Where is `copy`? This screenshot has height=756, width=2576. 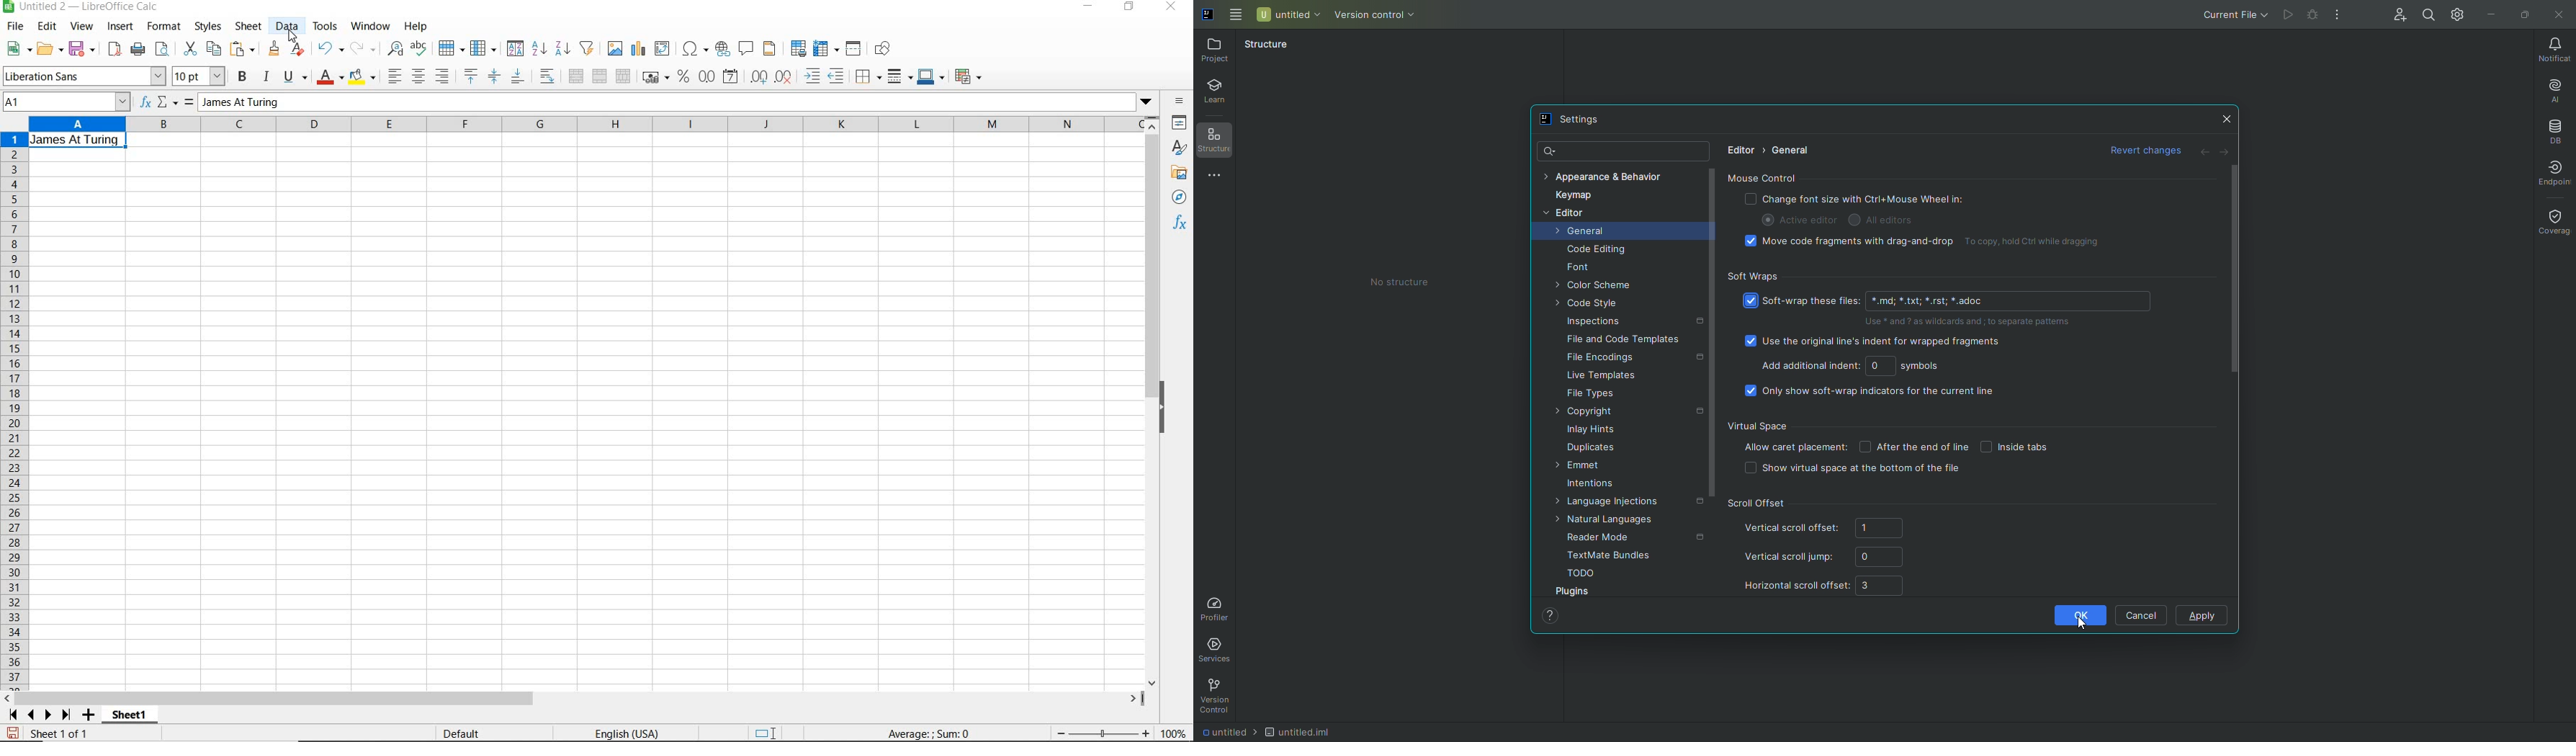
copy is located at coordinates (213, 49).